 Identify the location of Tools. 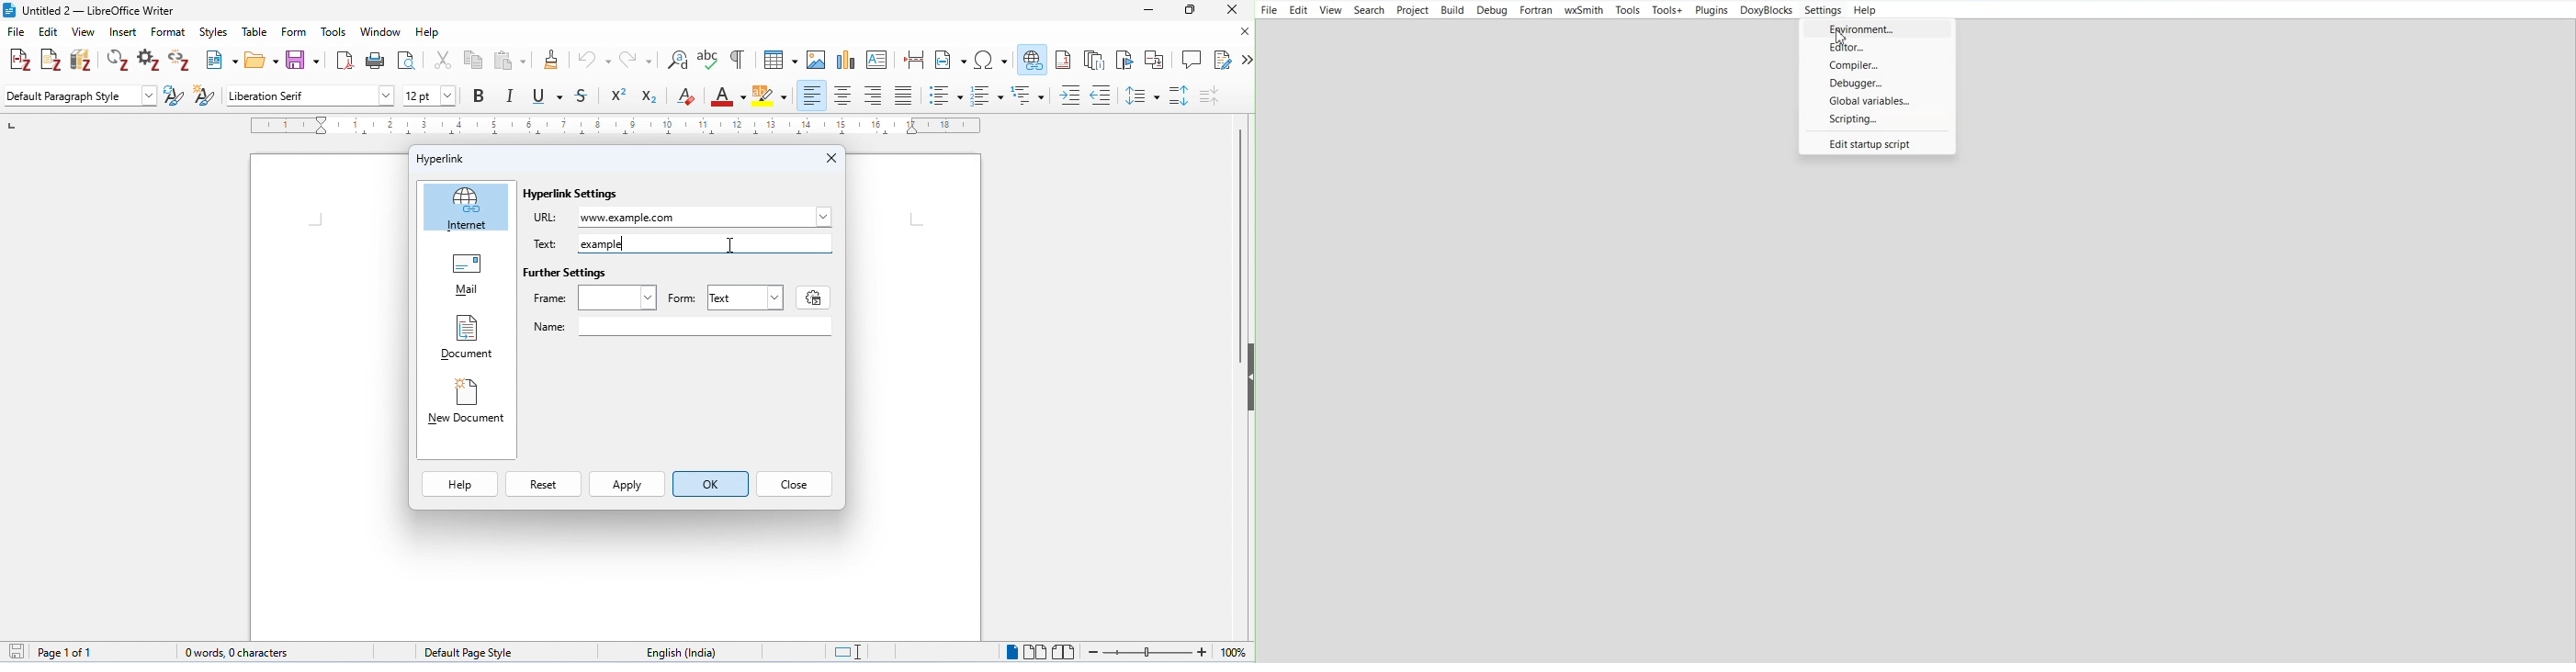
(1629, 10).